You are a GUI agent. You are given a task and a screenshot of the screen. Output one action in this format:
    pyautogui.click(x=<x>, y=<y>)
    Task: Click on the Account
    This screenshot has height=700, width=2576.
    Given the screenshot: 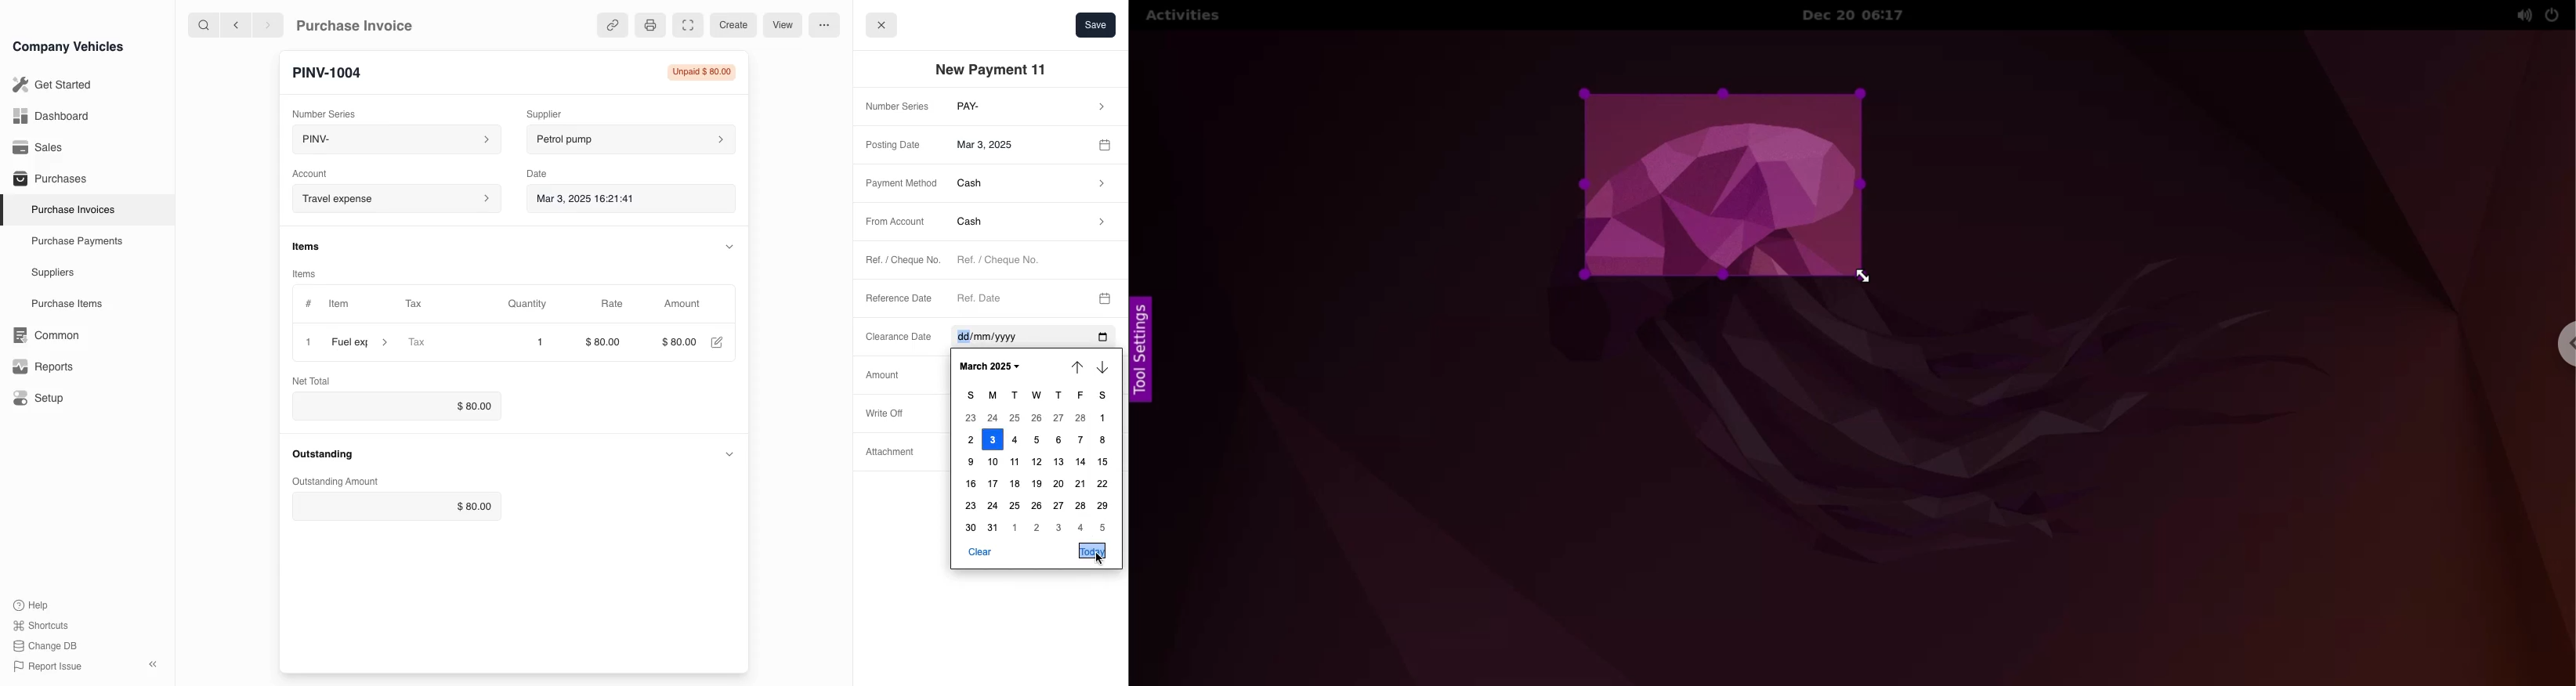 What is the action you would take?
    pyautogui.click(x=320, y=172)
    